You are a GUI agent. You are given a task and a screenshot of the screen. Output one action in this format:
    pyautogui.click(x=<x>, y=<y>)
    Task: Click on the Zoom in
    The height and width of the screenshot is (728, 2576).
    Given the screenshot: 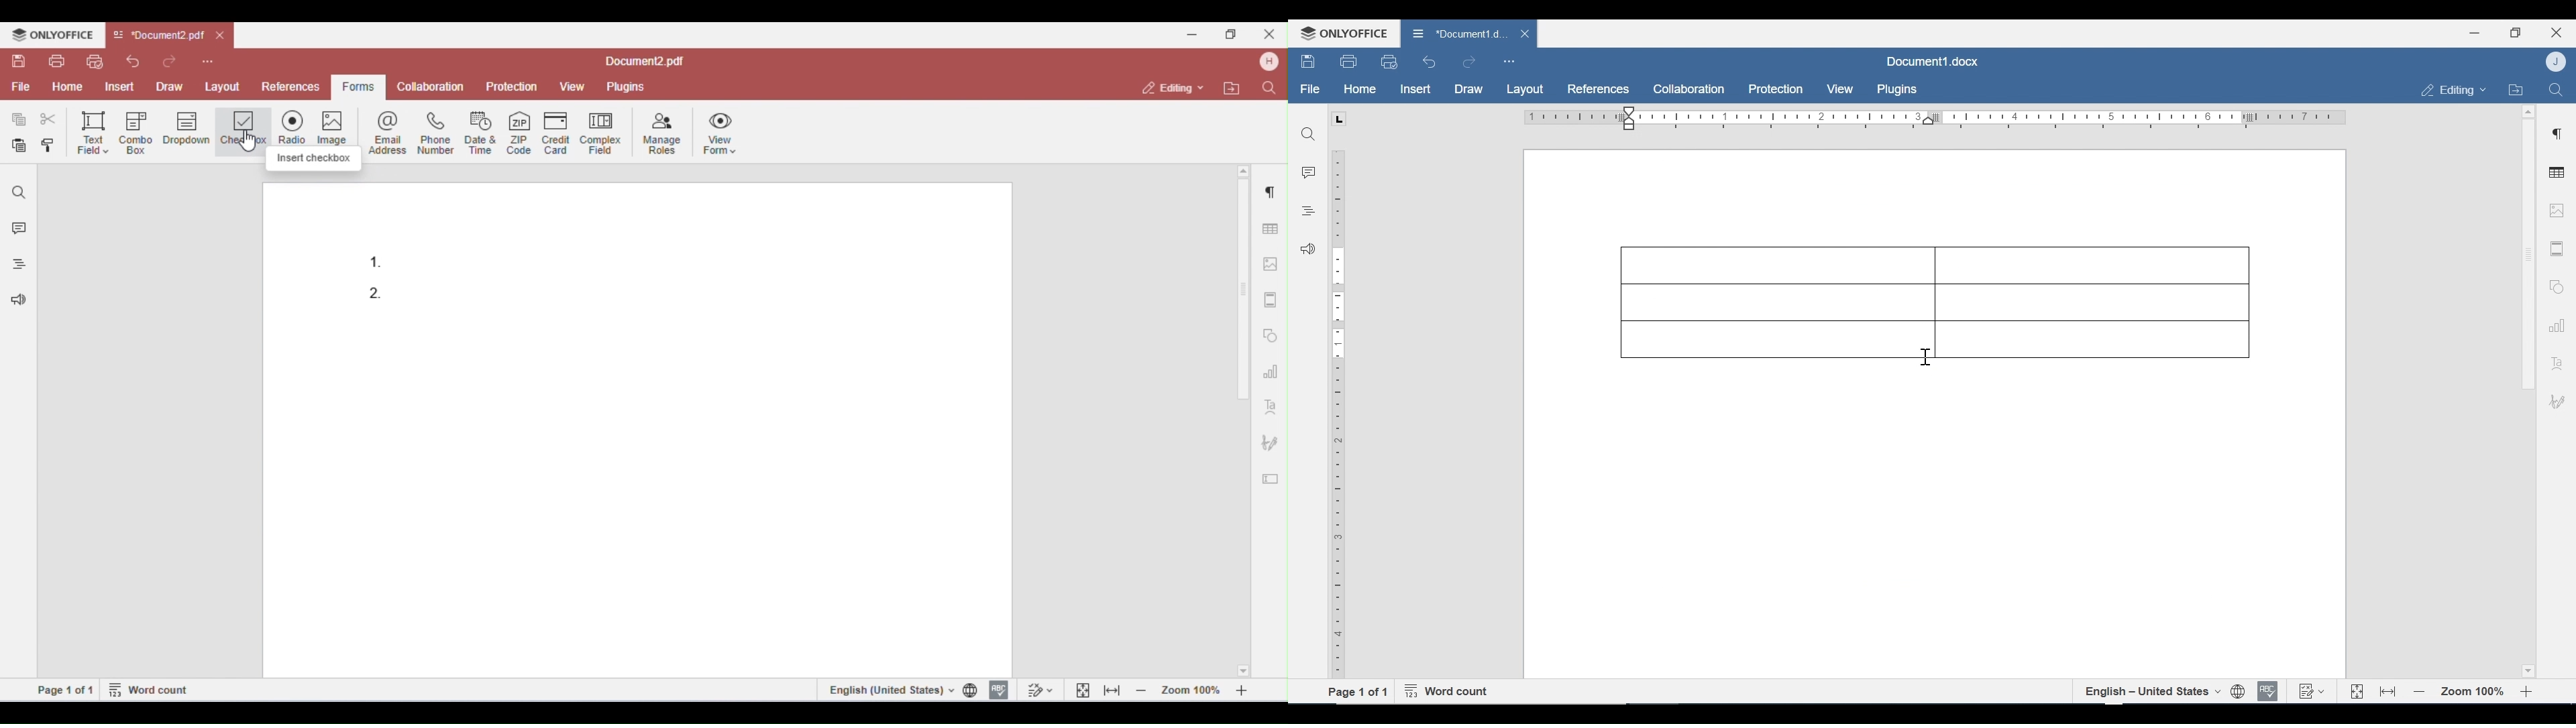 What is the action you would take?
    pyautogui.click(x=2529, y=692)
    